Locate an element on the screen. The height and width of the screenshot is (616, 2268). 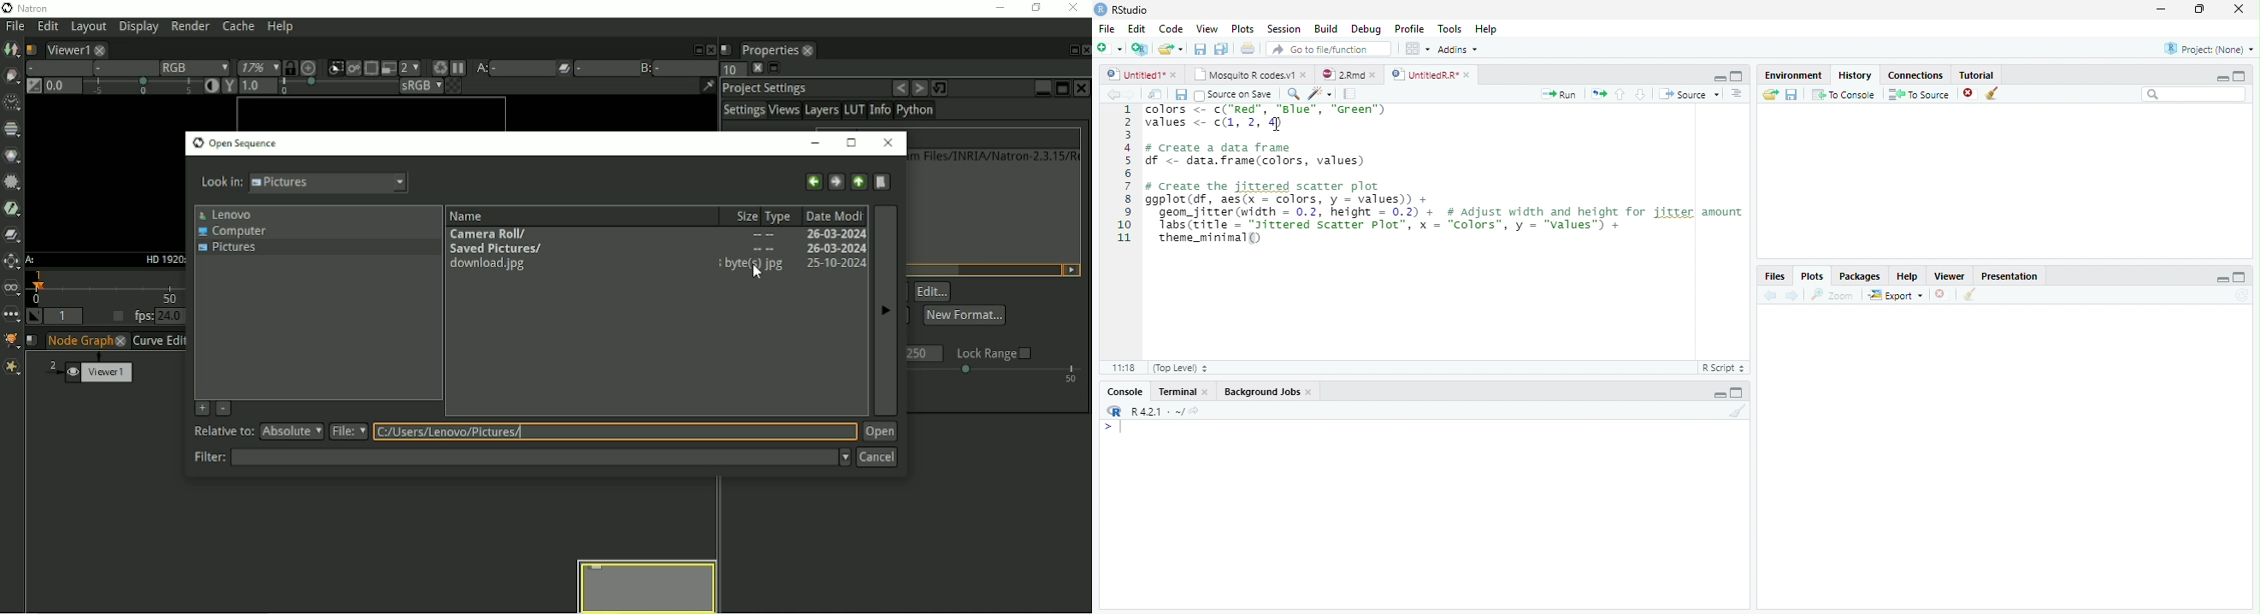
Clear console is located at coordinates (1737, 411).